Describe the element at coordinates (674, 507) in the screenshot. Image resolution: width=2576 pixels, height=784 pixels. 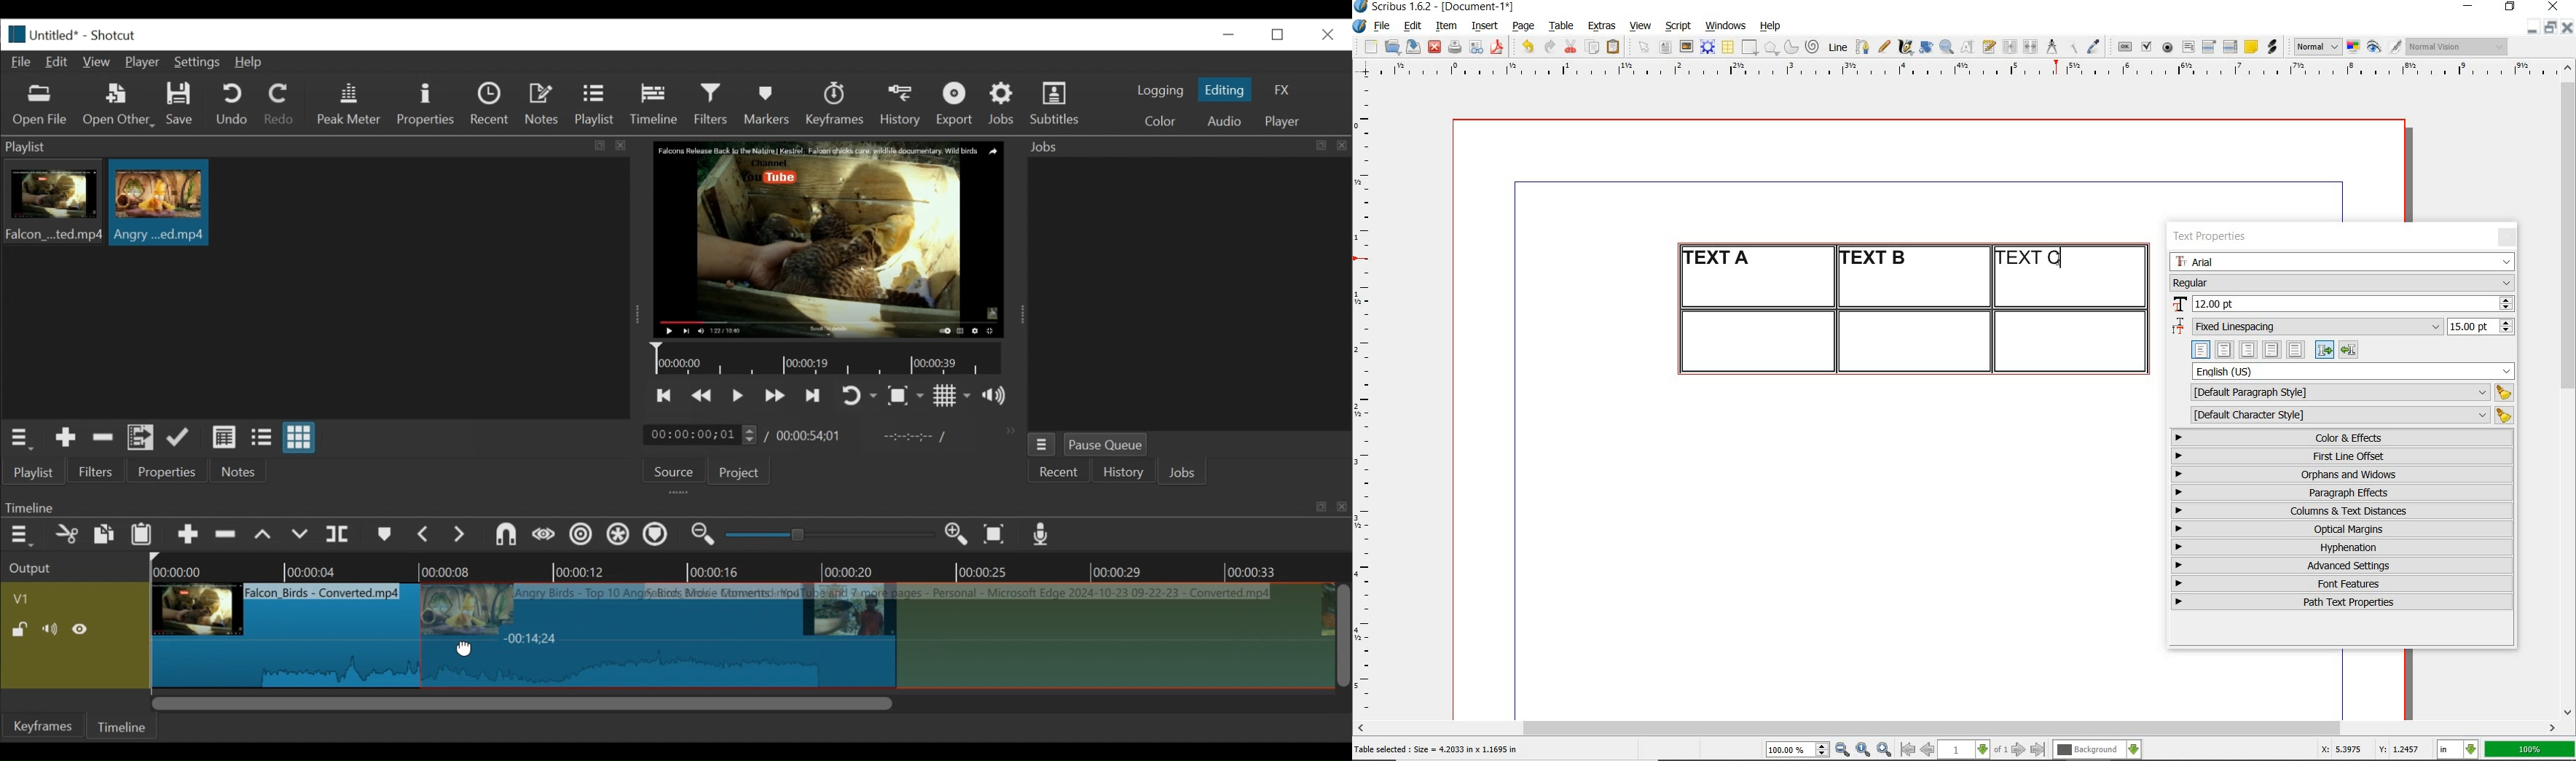
I see `Timeline Panel` at that location.